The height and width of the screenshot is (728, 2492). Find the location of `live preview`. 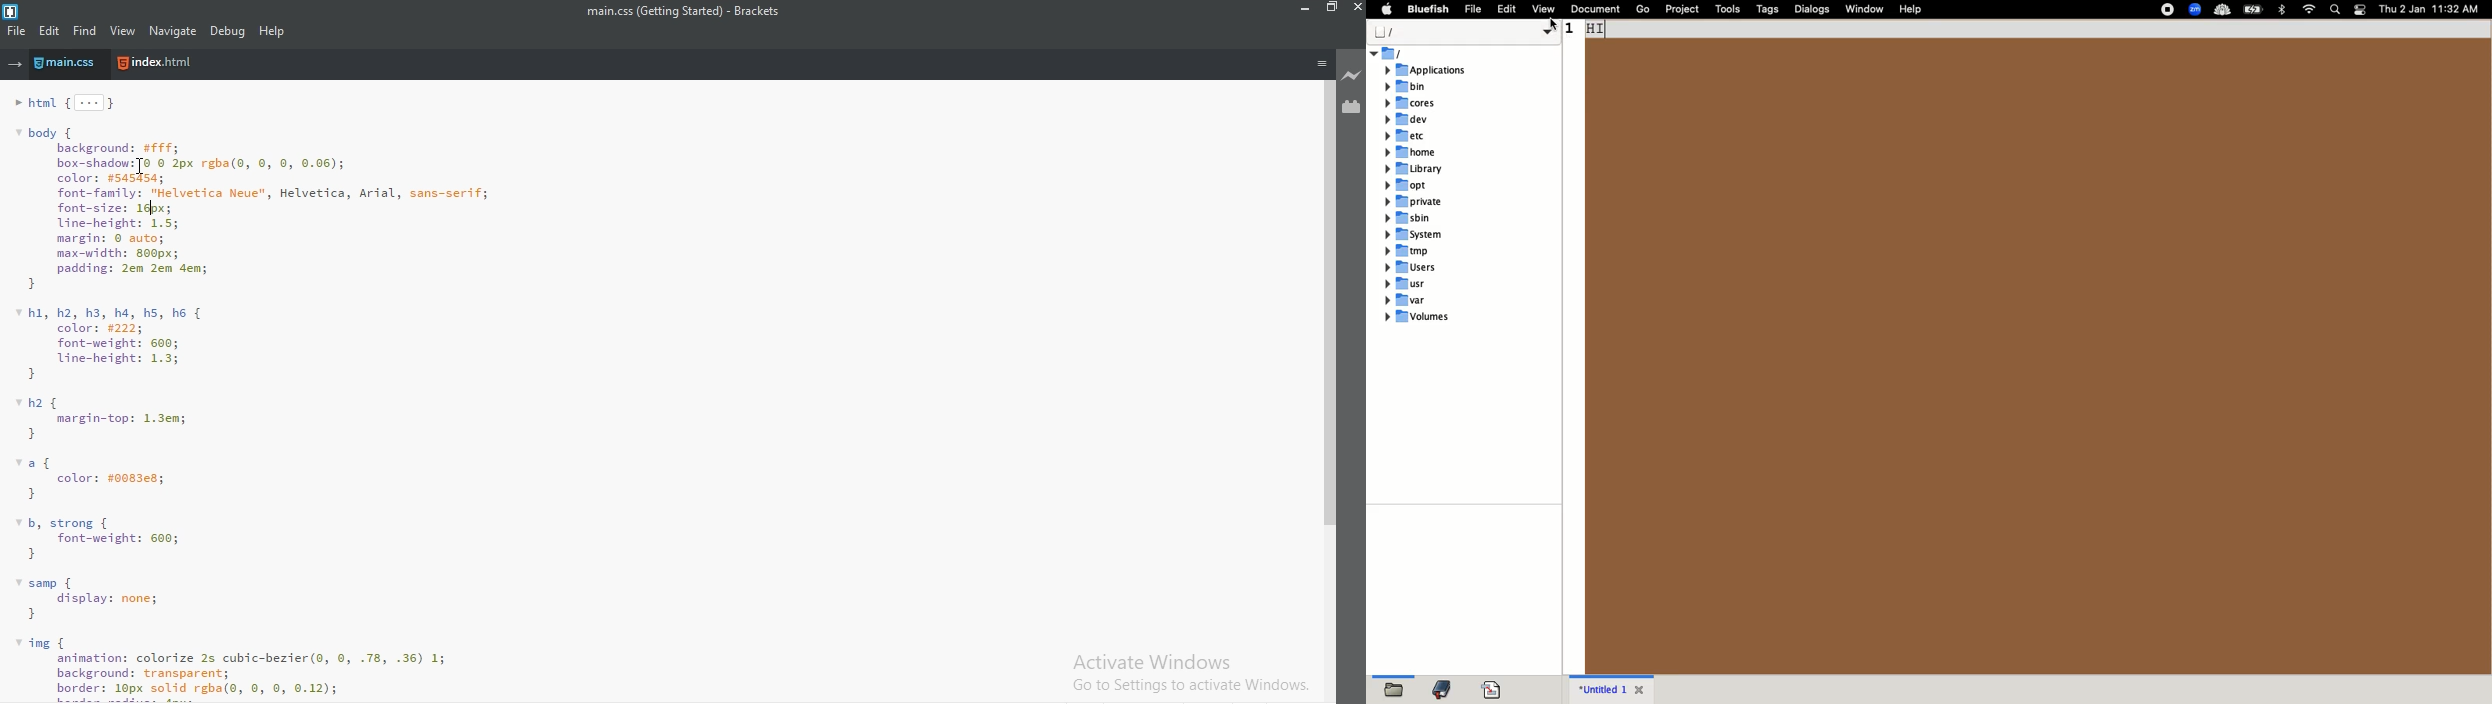

live preview is located at coordinates (1352, 77).